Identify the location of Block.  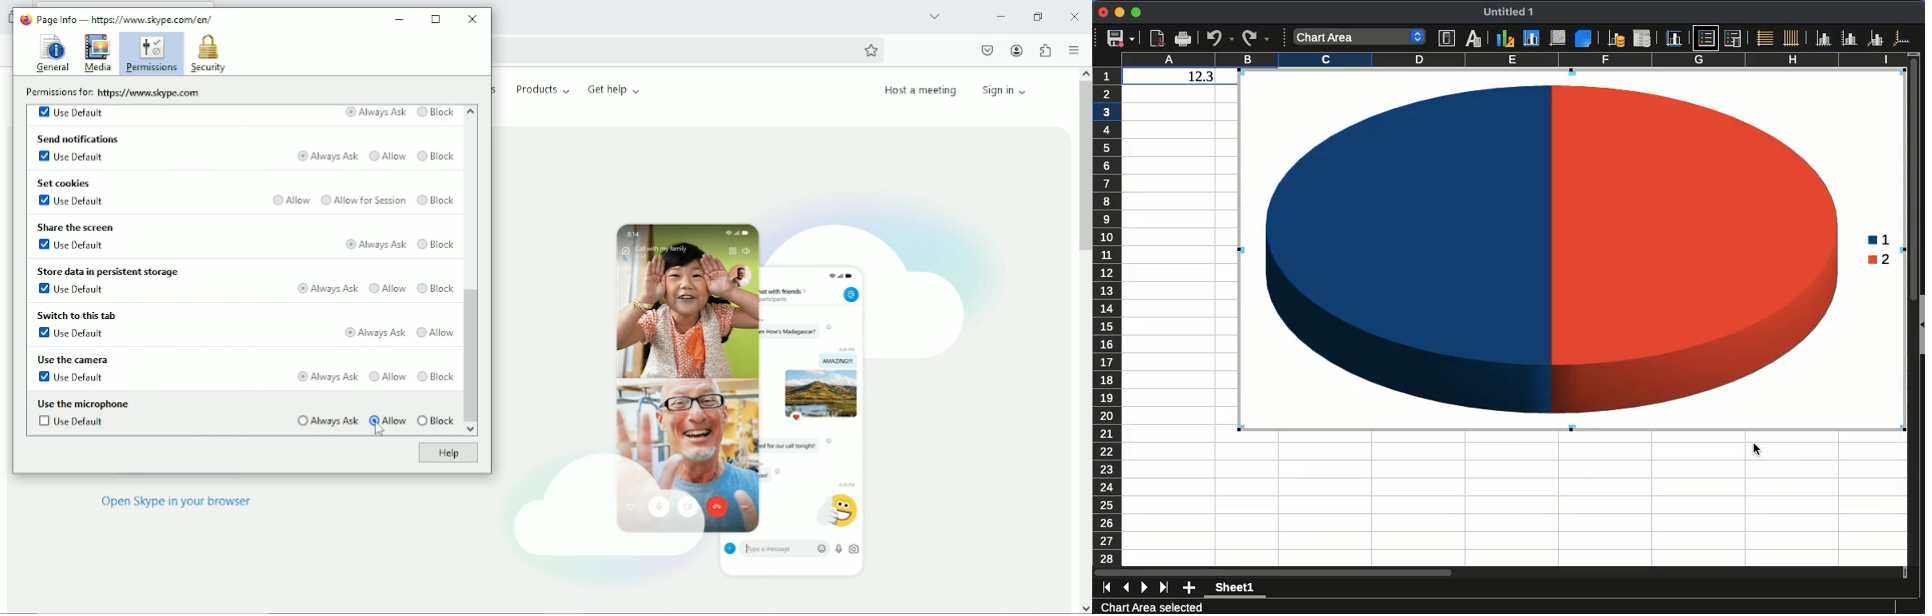
(436, 421).